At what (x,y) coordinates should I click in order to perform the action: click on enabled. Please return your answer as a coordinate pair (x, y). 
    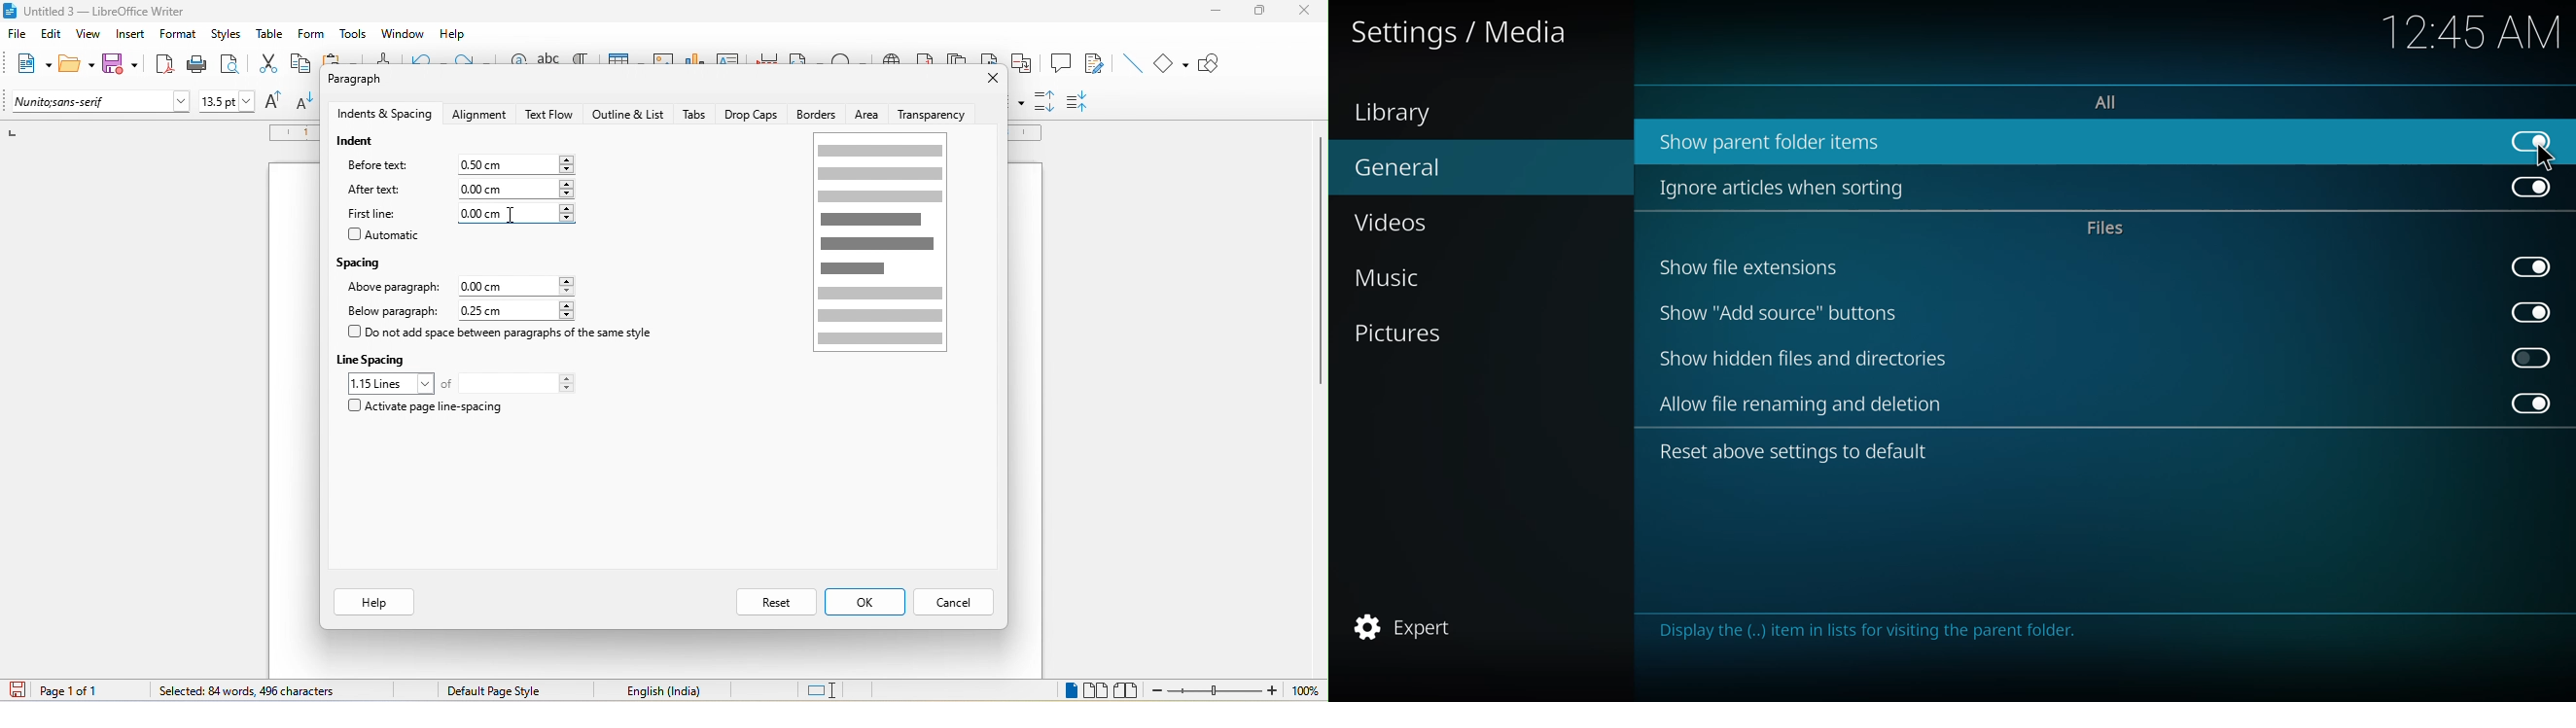
    Looking at the image, I should click on (2530, 139).